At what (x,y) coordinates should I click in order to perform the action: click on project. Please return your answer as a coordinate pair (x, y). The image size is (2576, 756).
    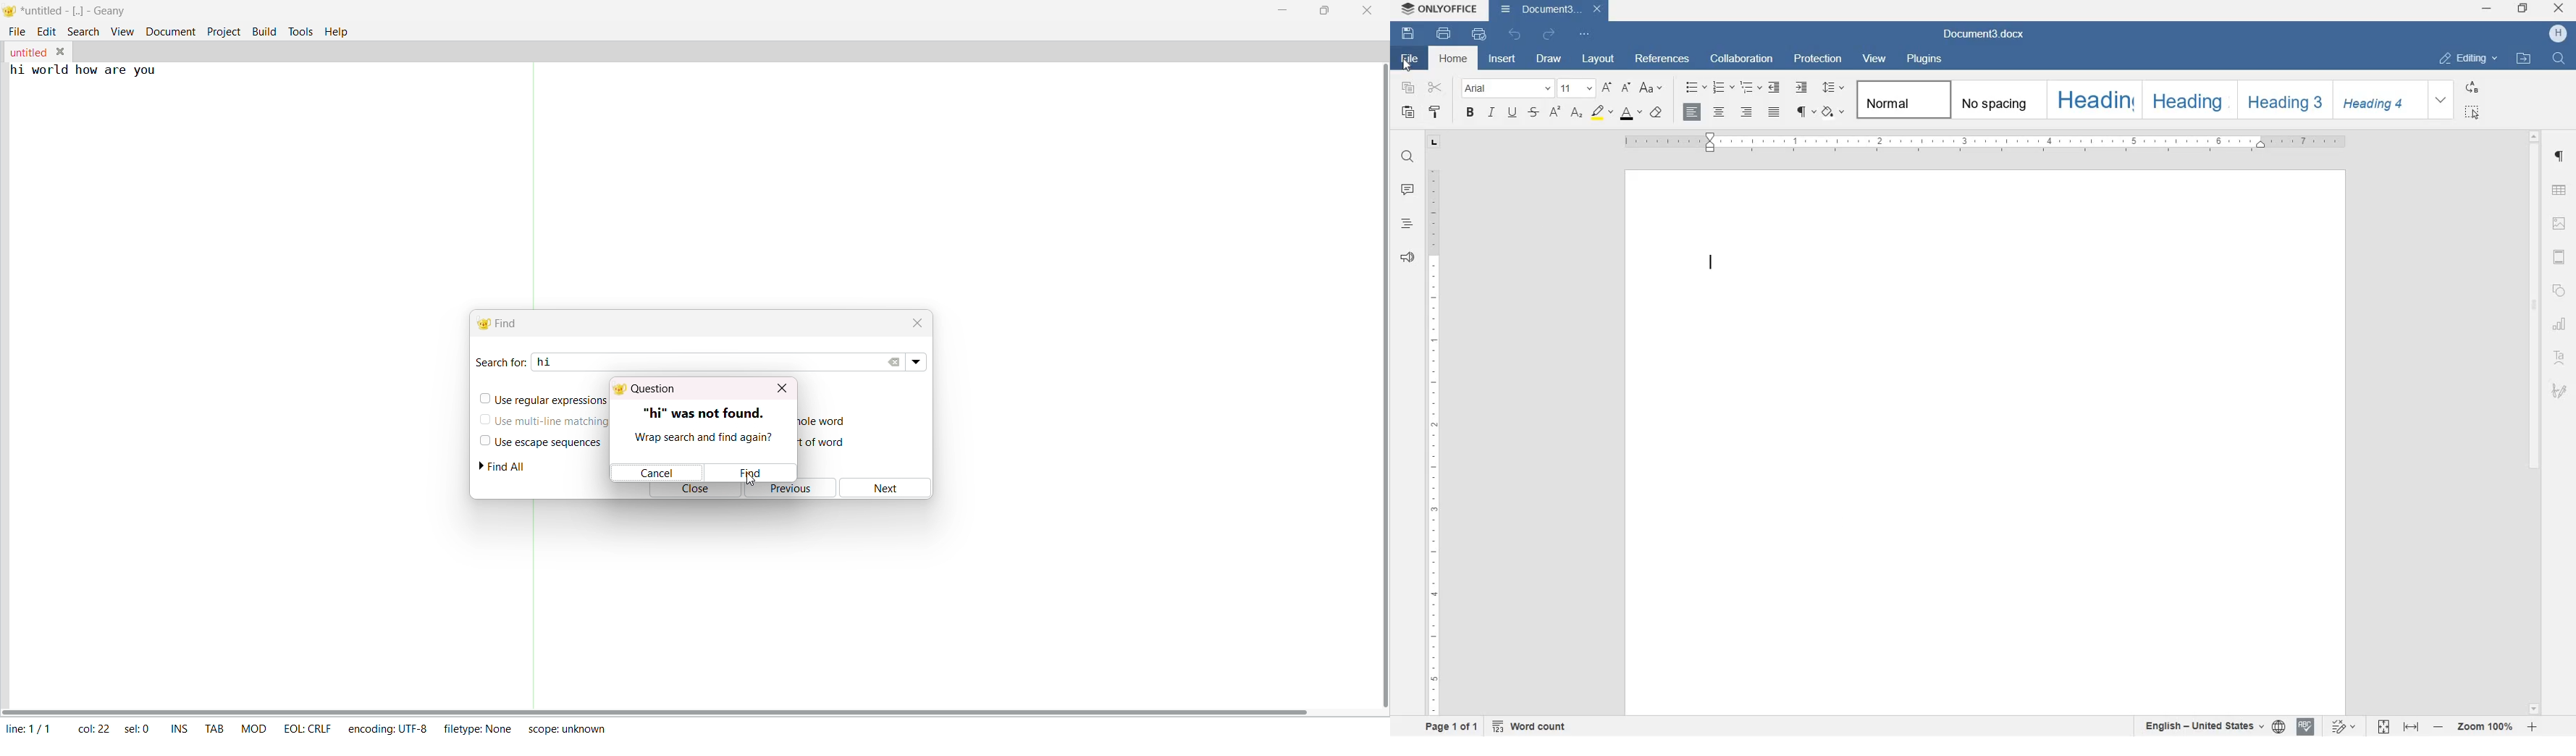
    Looking at the image, I should click on (224, 31).